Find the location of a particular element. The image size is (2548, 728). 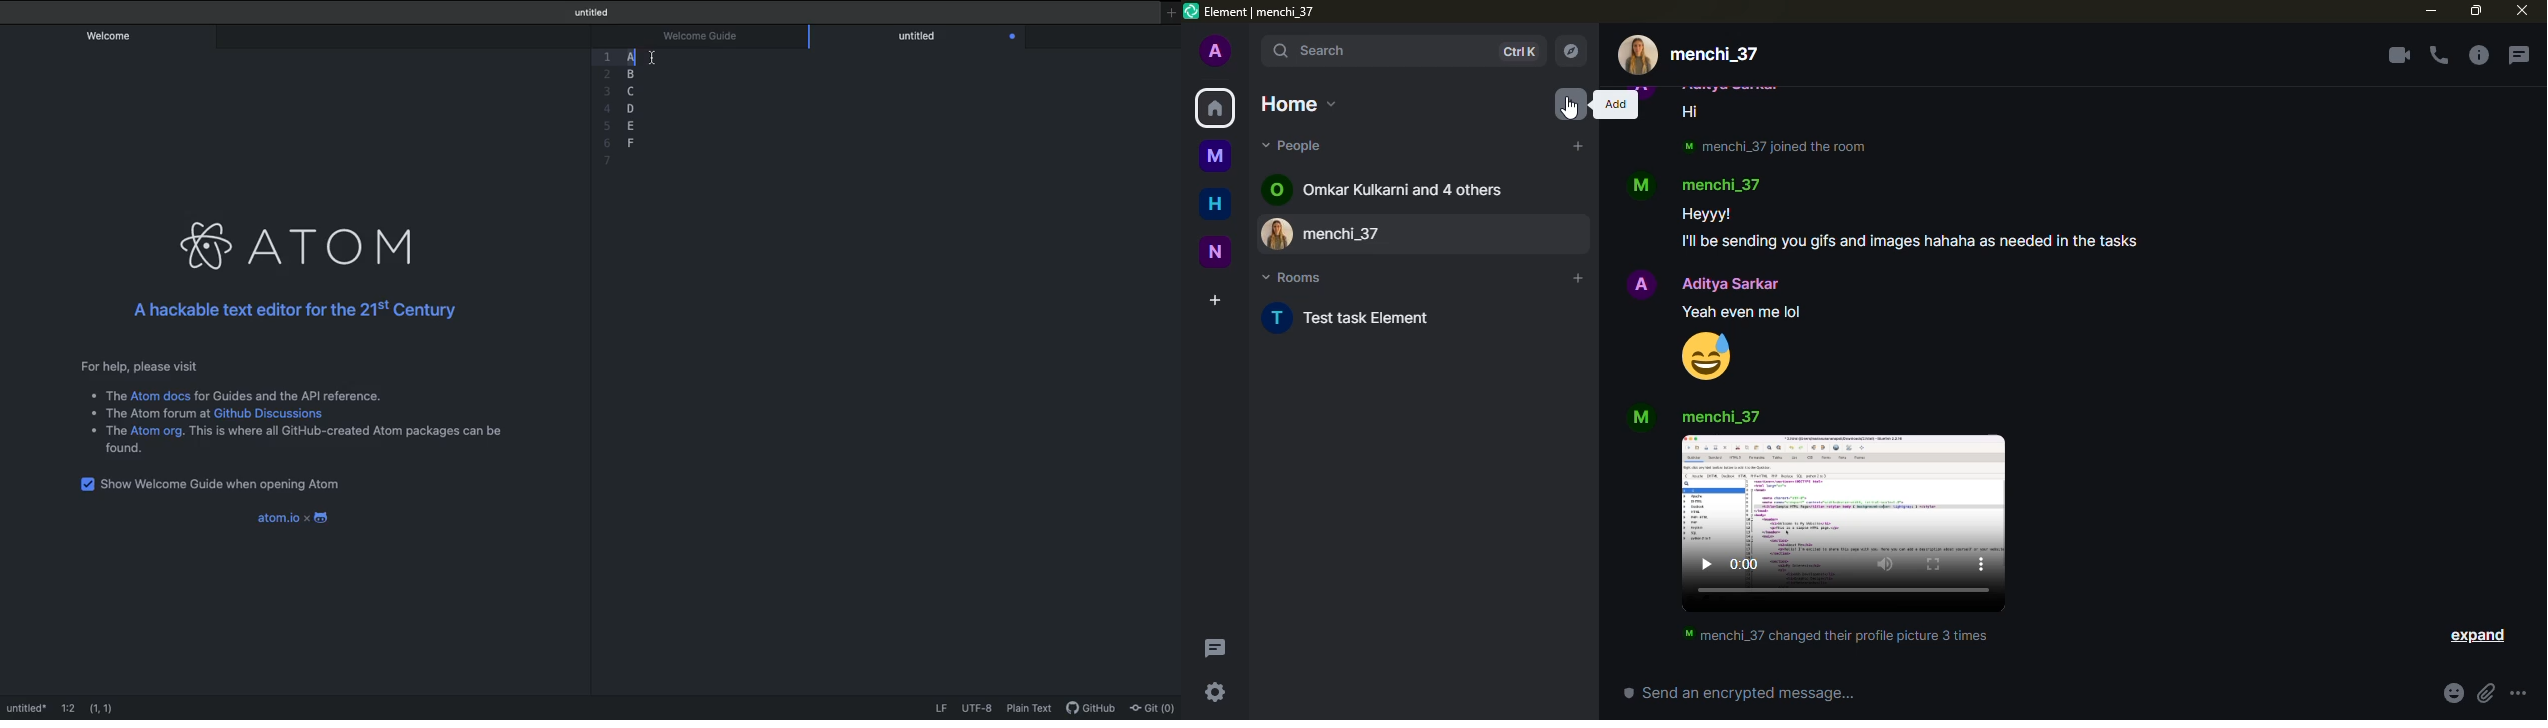

home is located at coordinates (1215, 108).